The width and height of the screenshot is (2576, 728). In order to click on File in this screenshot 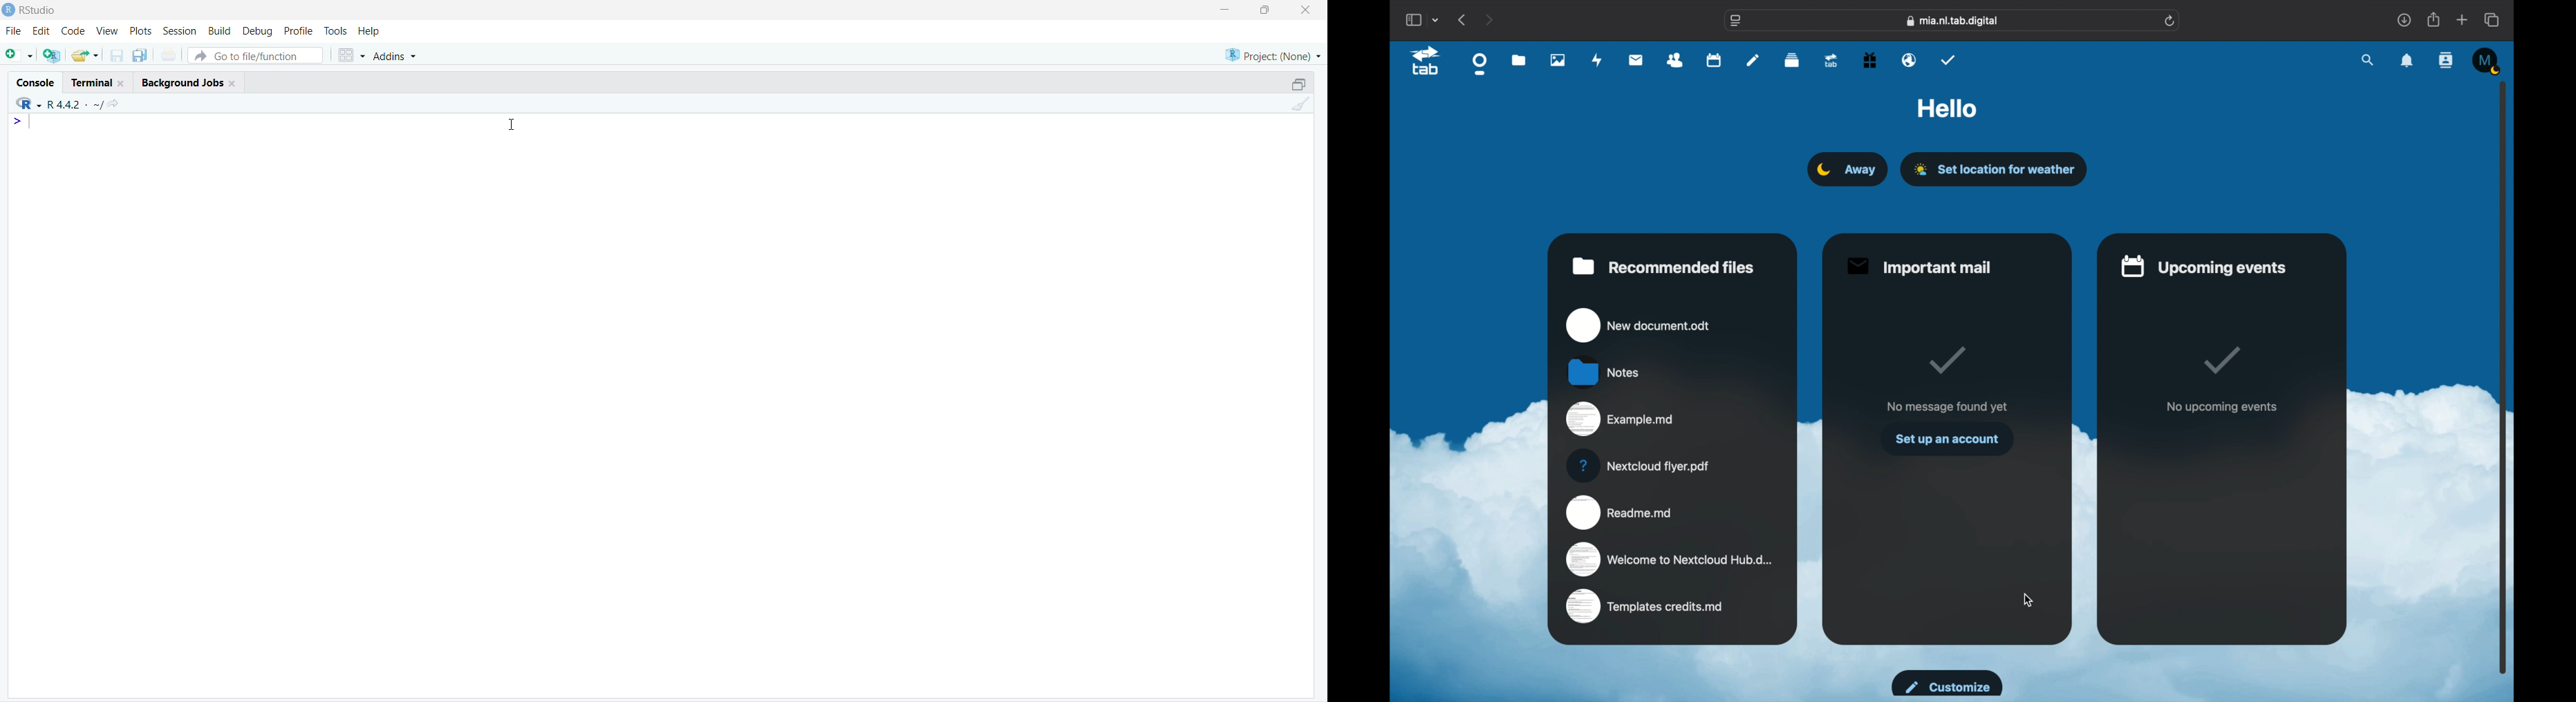, I will do `click(15, 30)`.